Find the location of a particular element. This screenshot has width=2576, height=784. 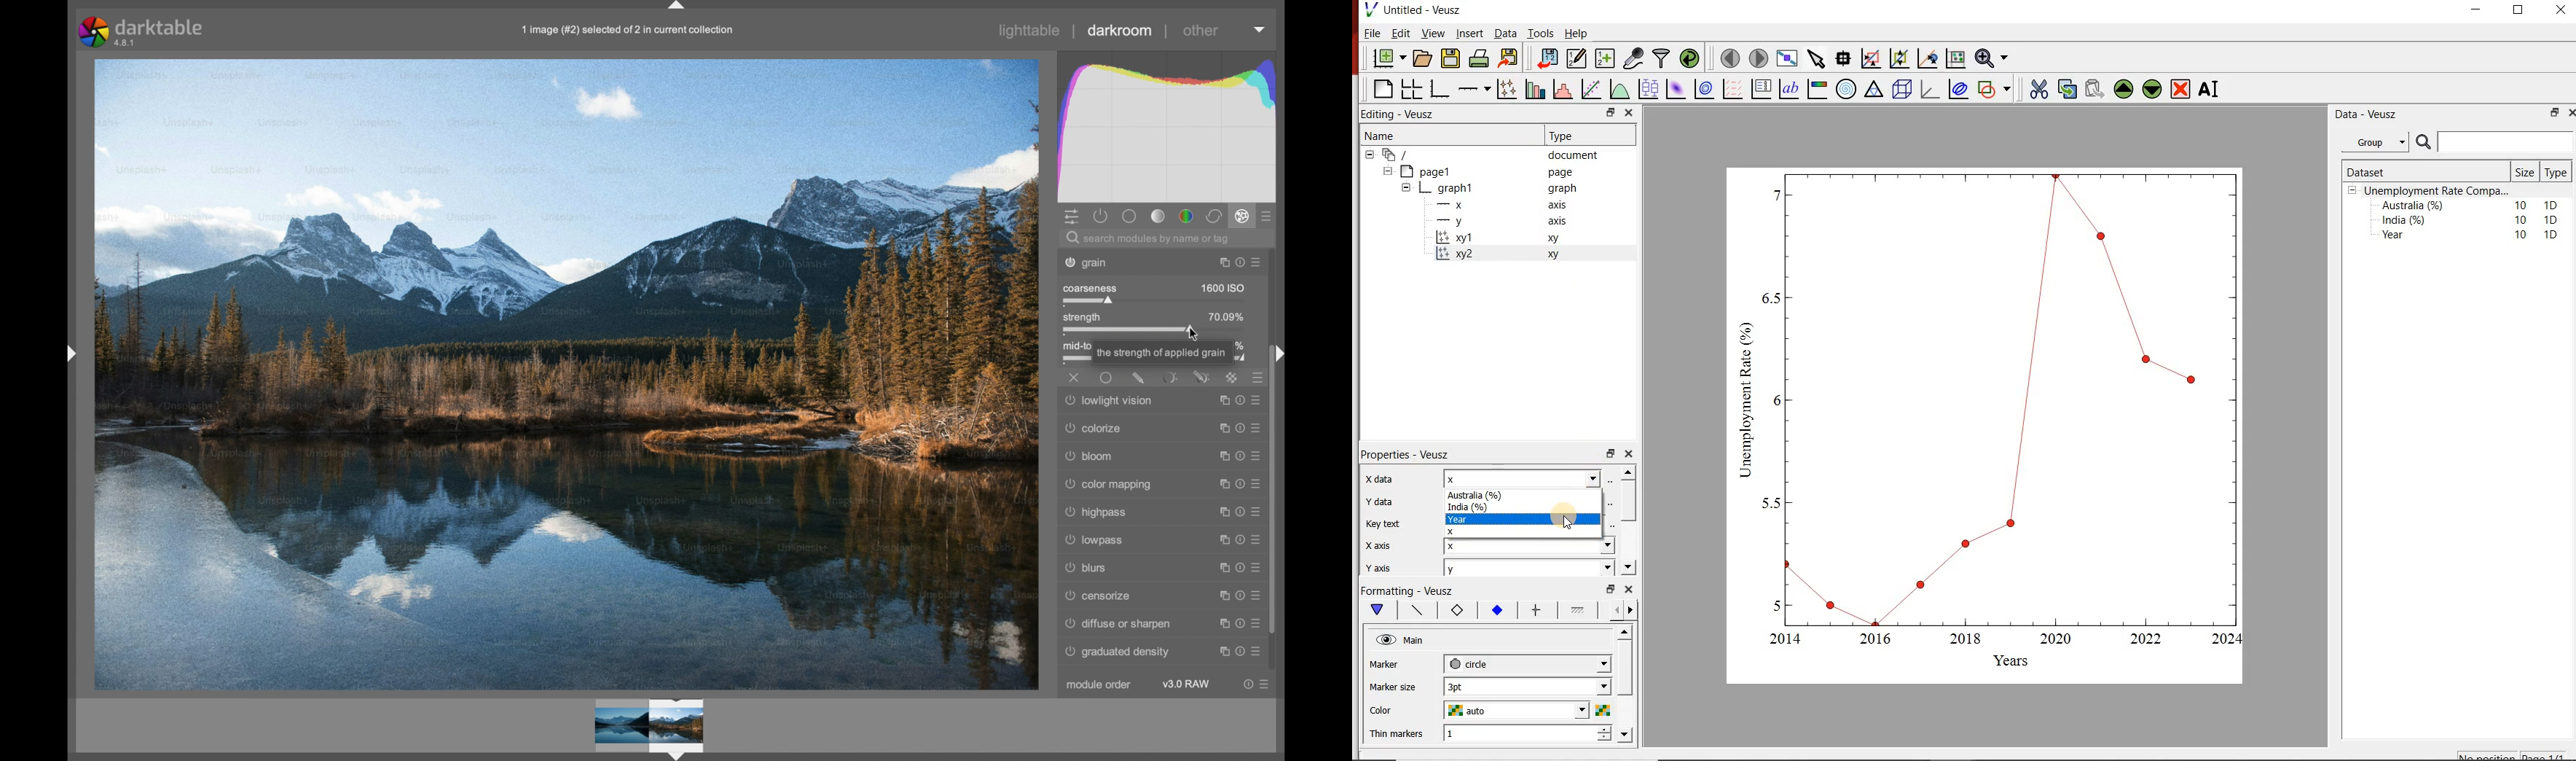

color mapping is located at coordinates (1114, 484).